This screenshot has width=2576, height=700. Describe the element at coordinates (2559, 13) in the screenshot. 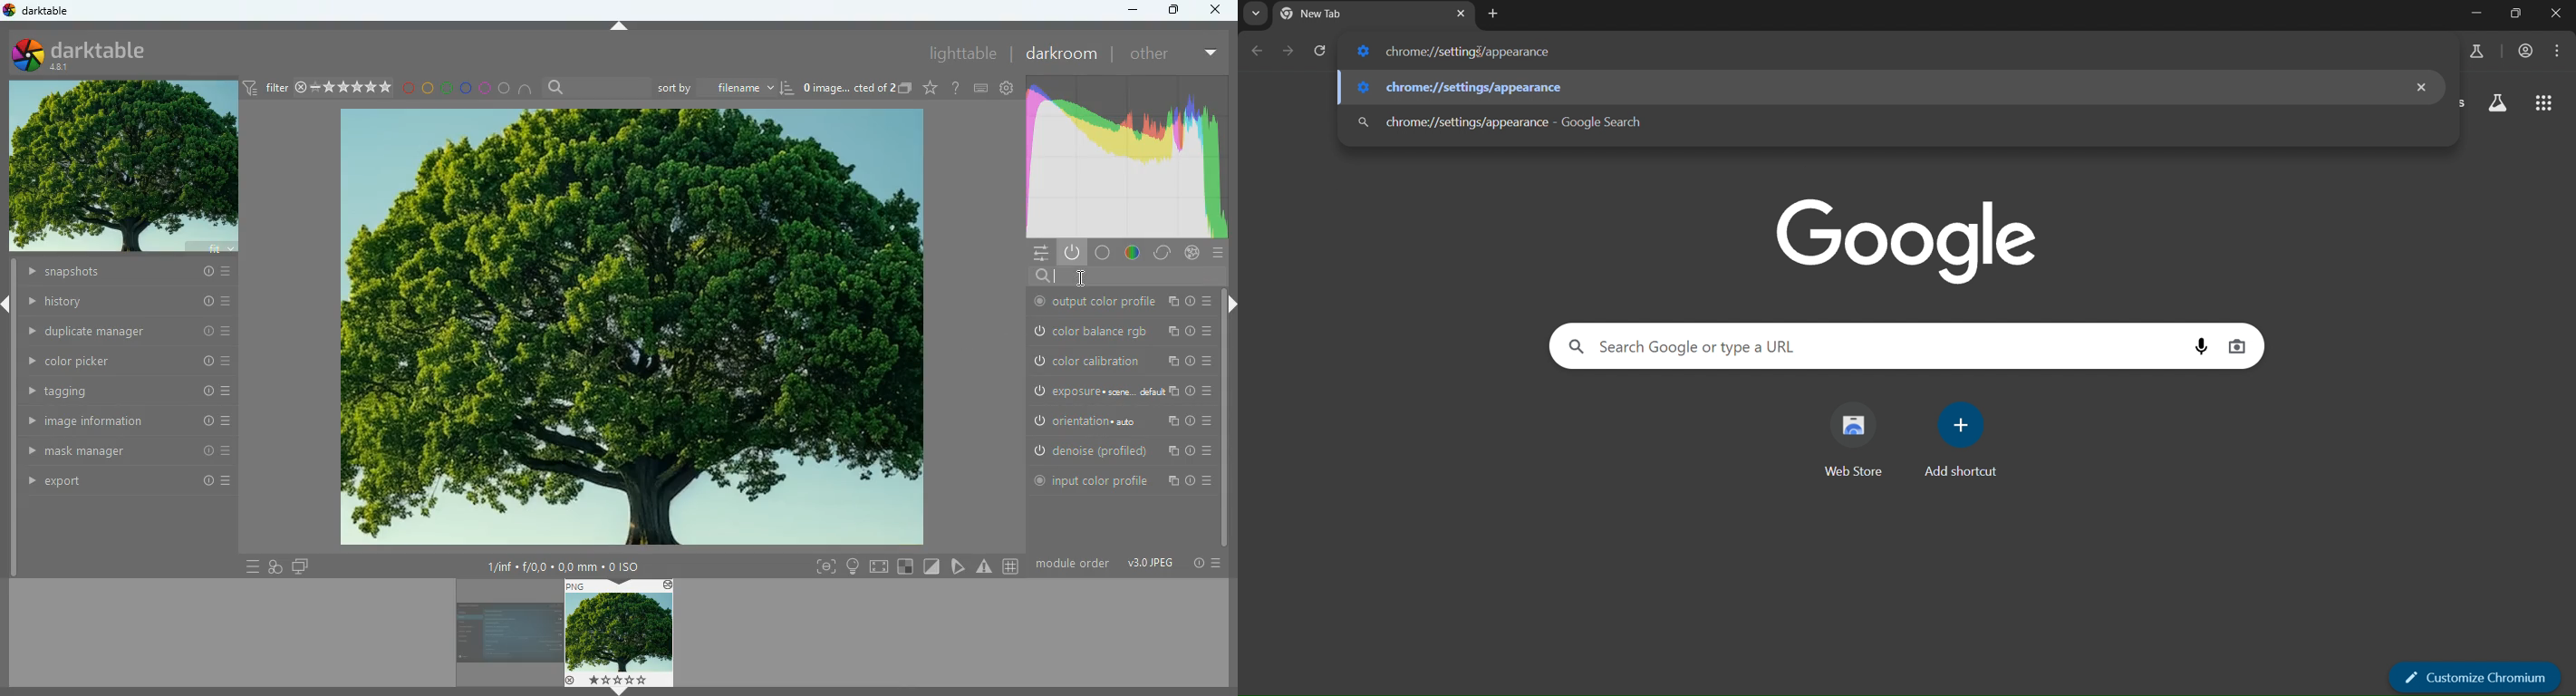

I see `close` at that location.